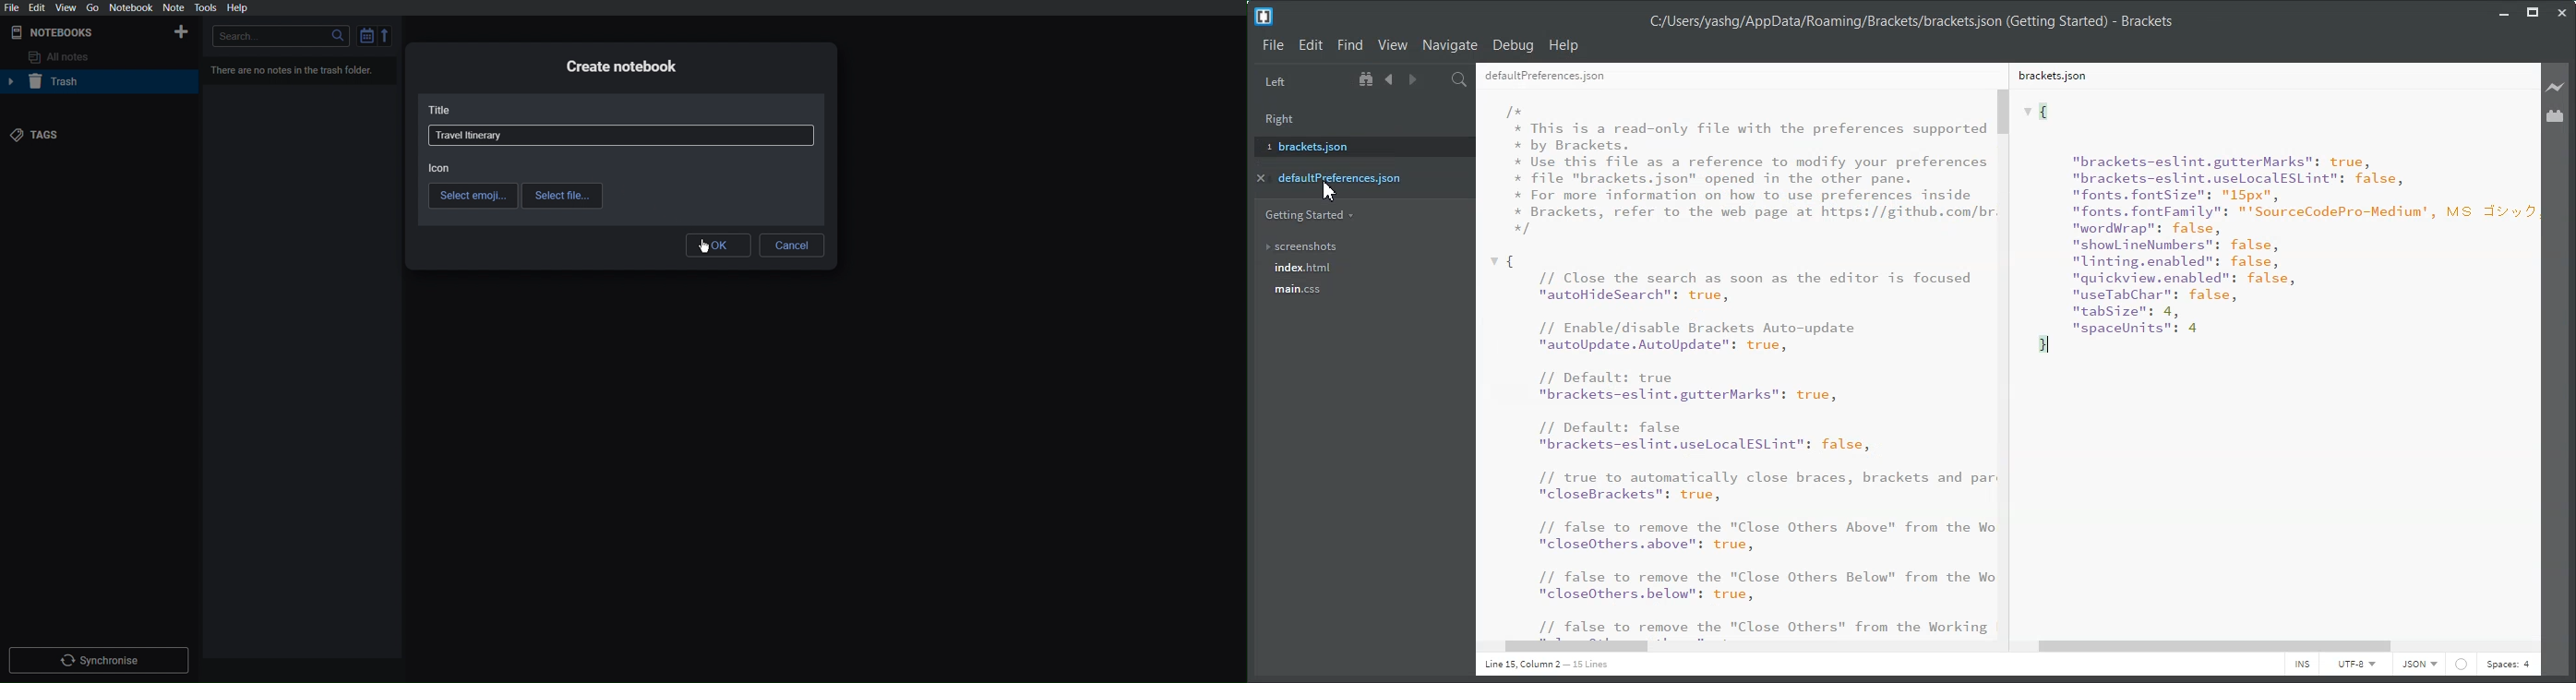 Image resolution: width=2576 pixels, height=700 pixels. Describe the element at coordinates (174, 7) in the screenshot. I see `Not` at that location.